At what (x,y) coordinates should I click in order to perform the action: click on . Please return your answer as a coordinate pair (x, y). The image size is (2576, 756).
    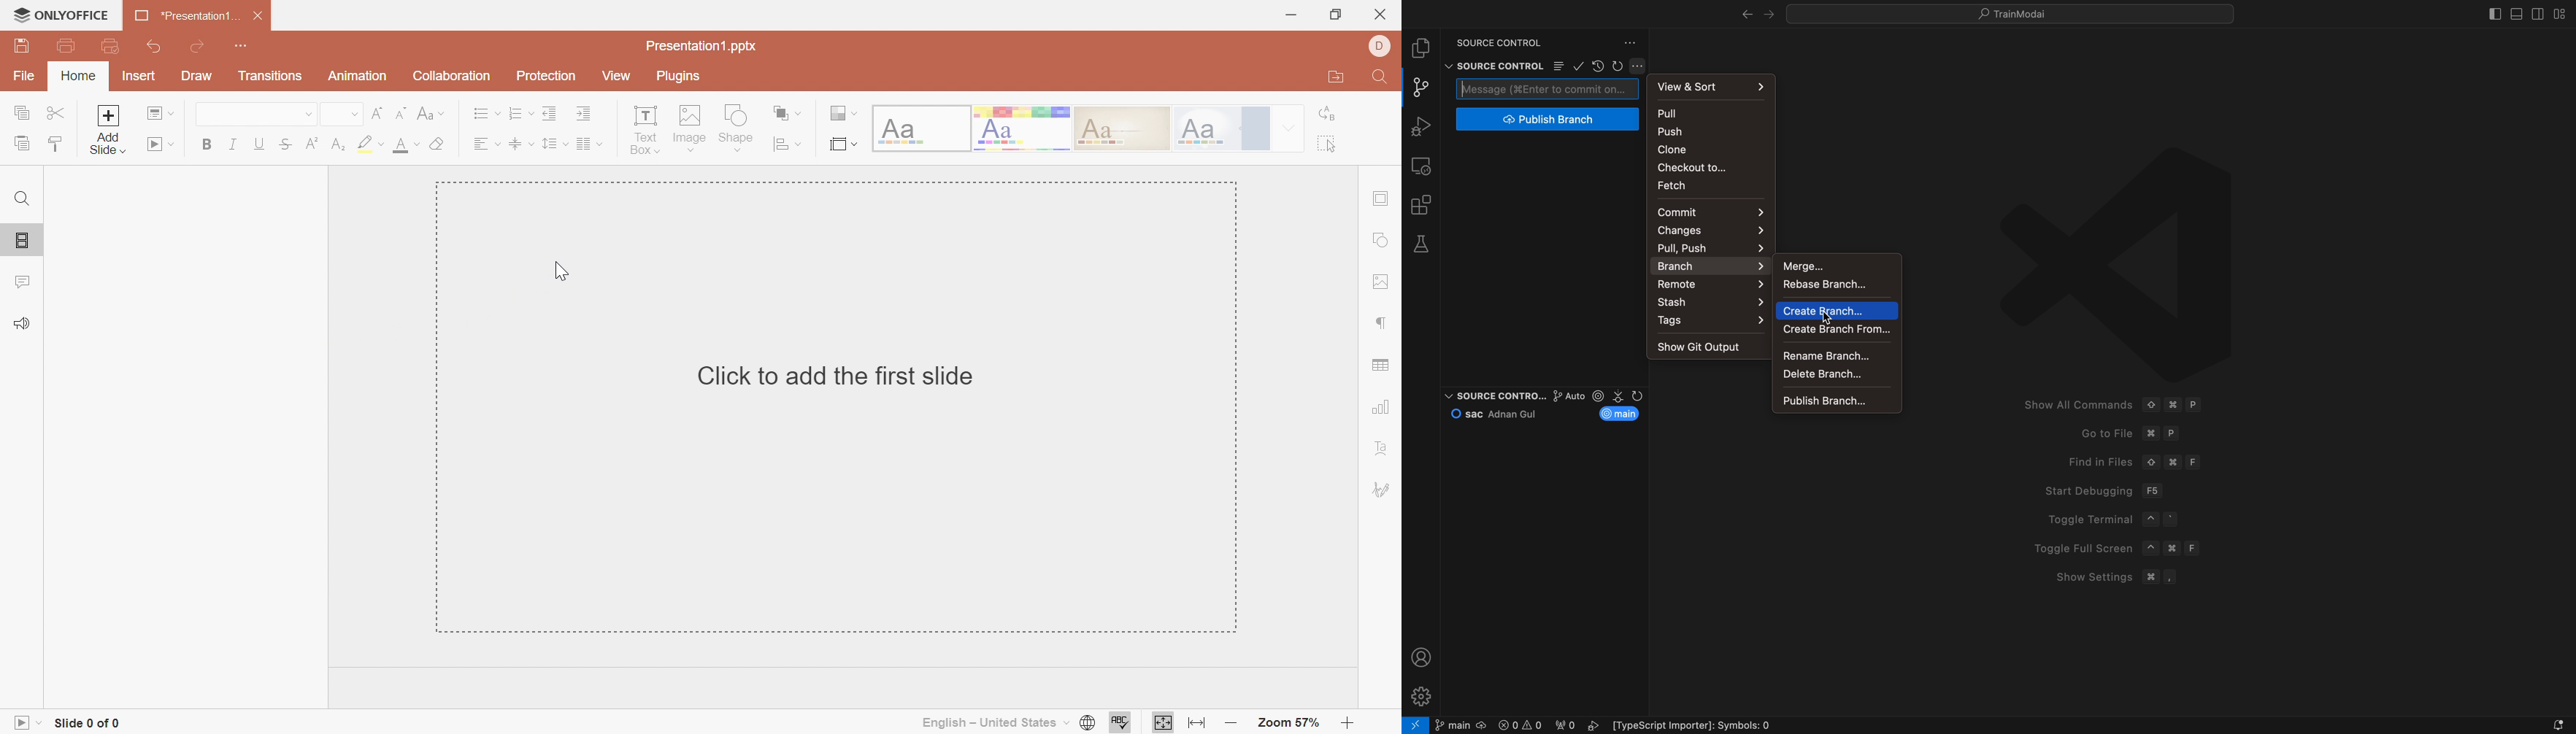
    Looking at the image, I should click on (1712, 284).